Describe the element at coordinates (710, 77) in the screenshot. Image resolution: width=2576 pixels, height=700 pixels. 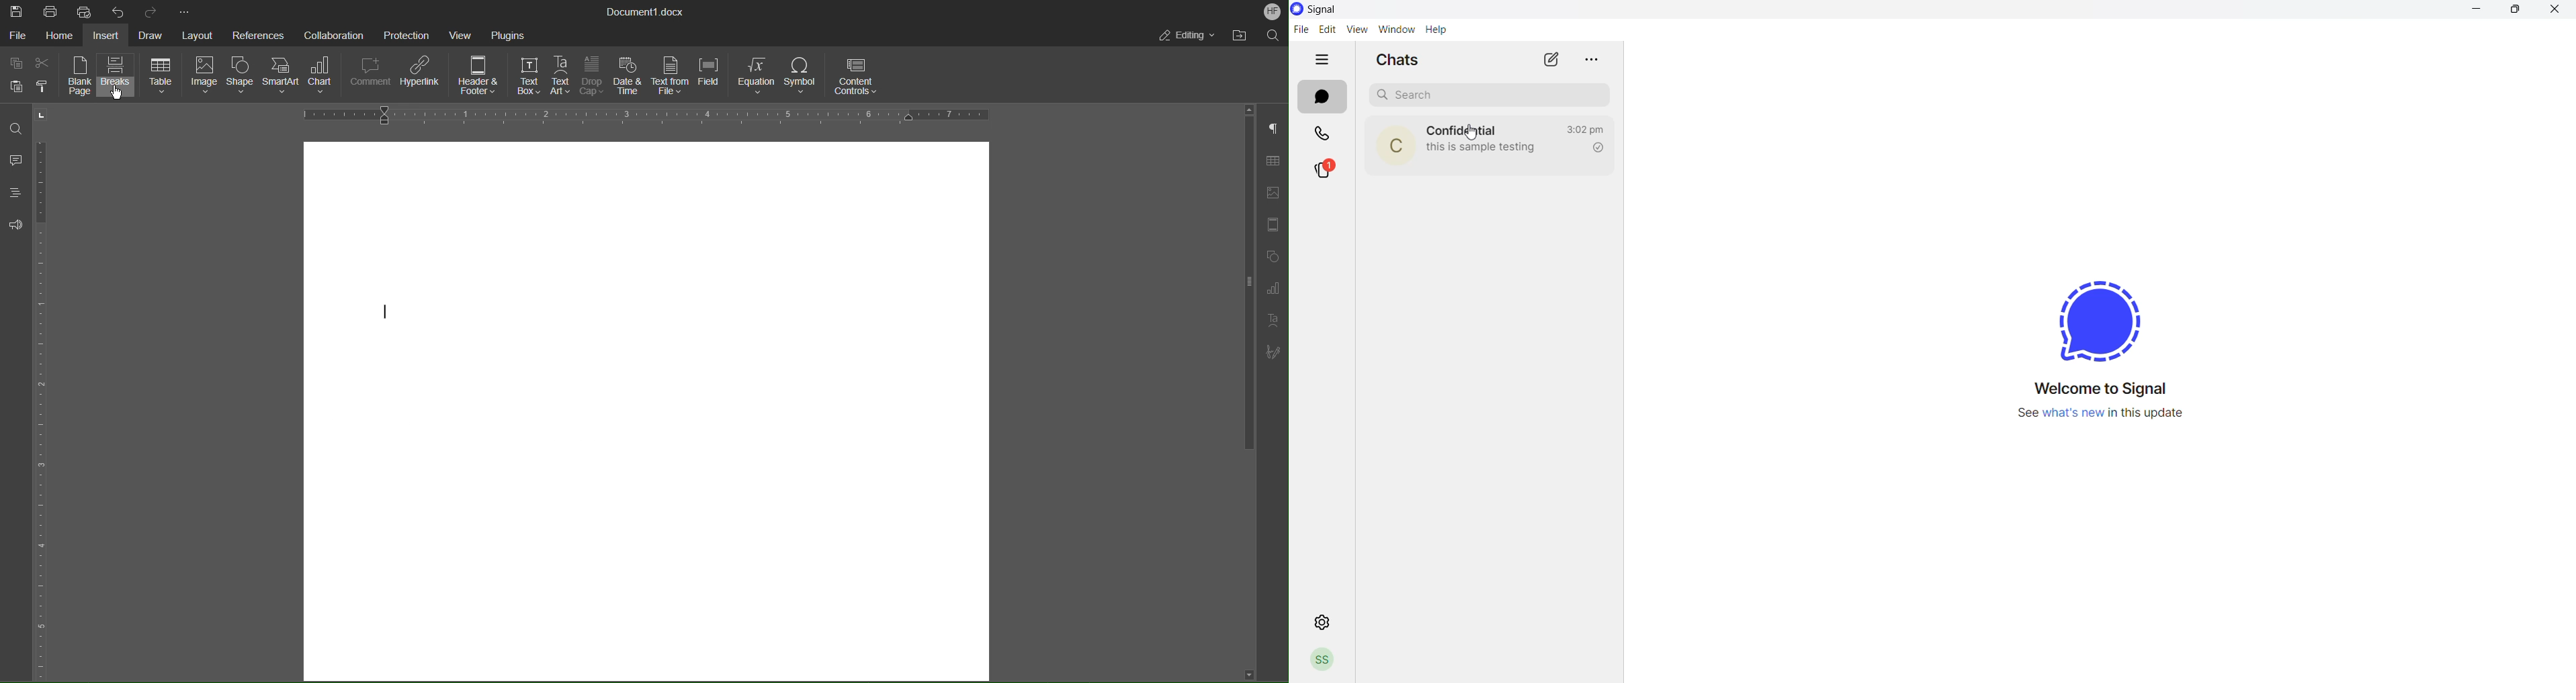
I see `Field` at that location.